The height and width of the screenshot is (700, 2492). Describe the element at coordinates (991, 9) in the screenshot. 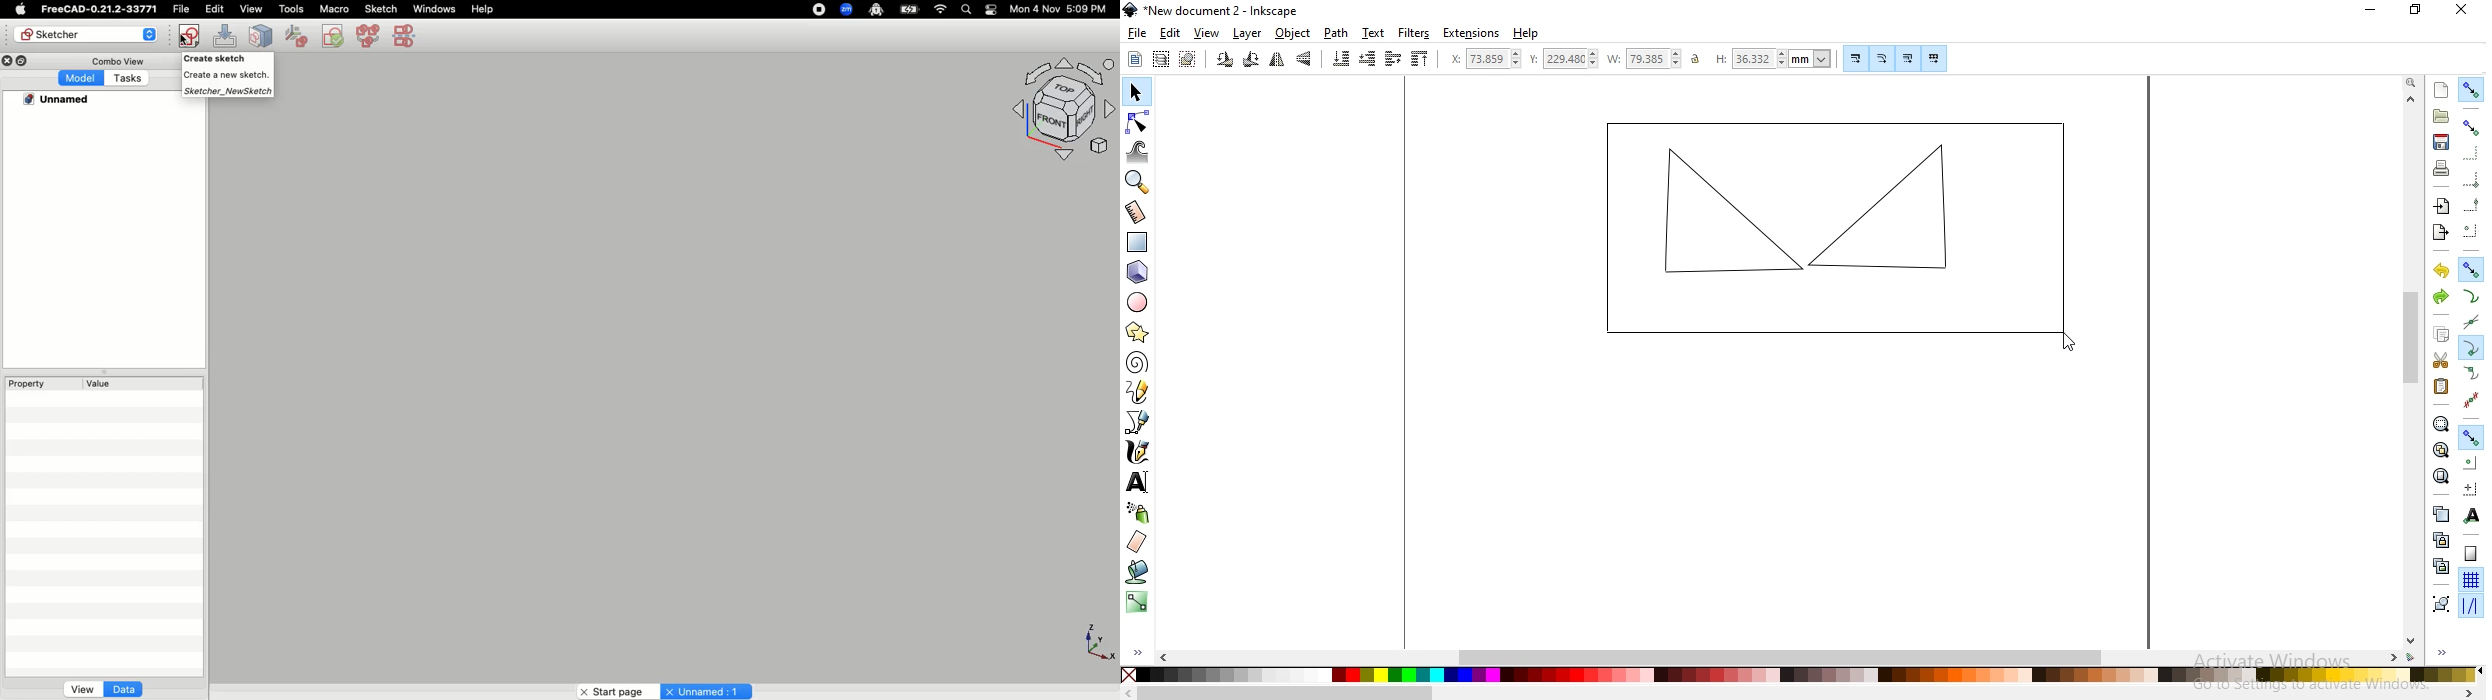

I see `Toggle` at that location.